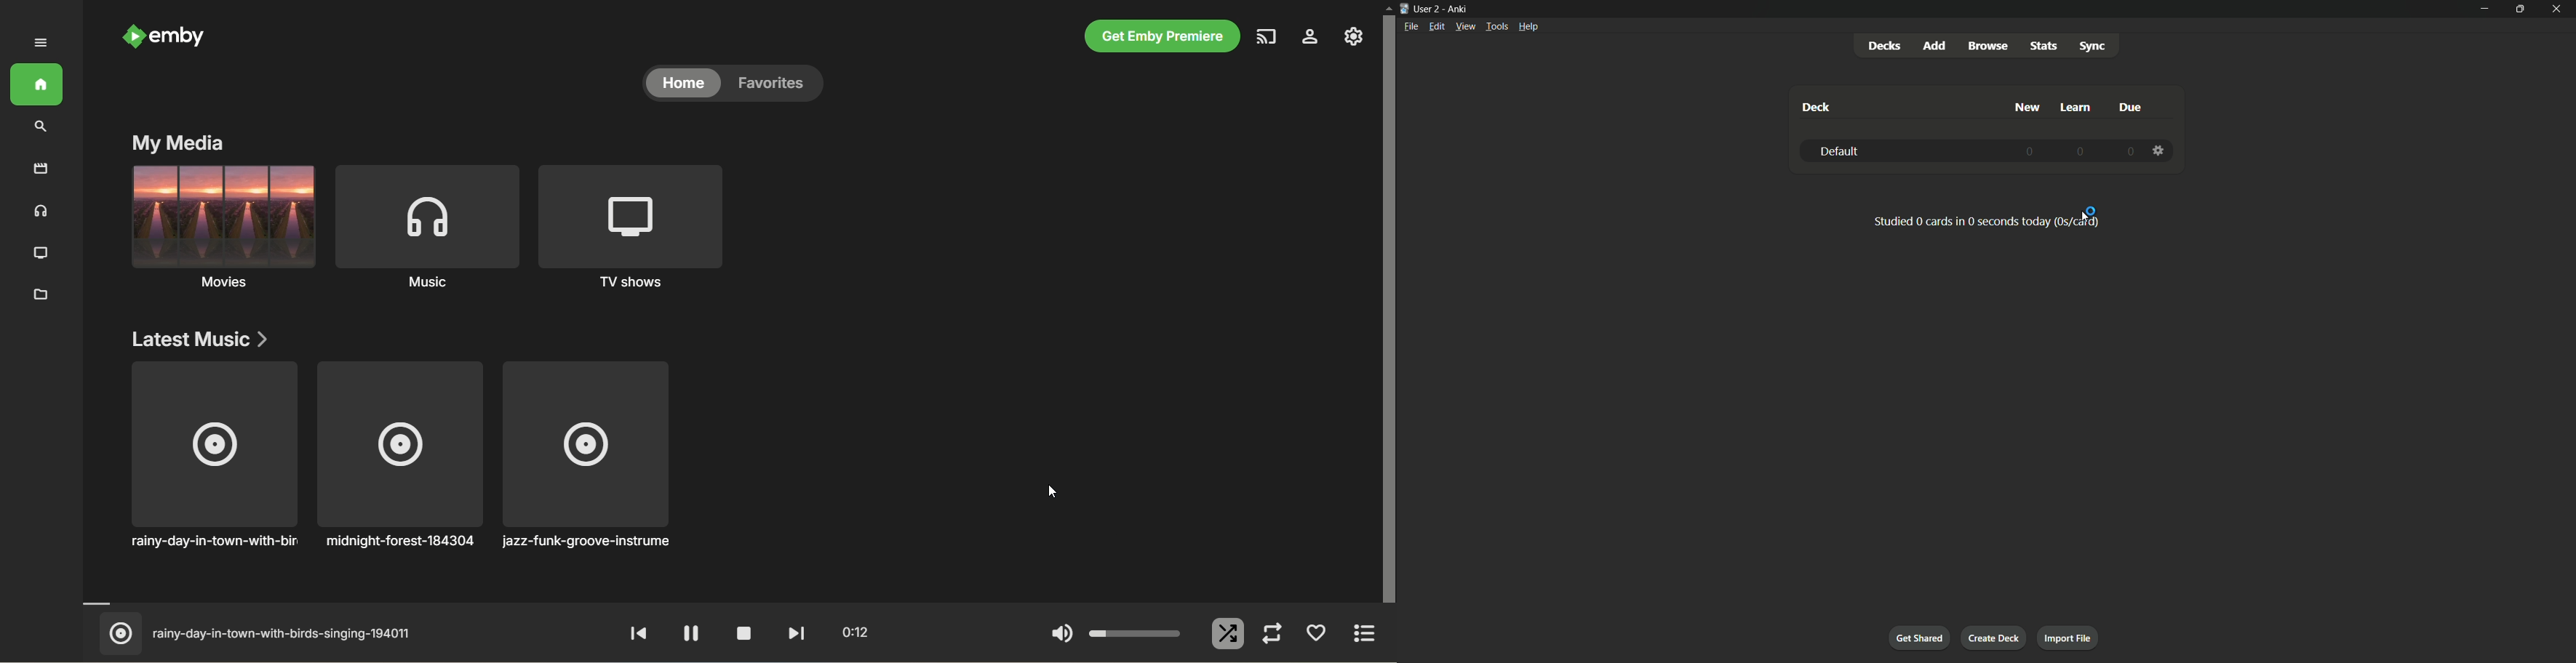 This screenshot has height=672, width=2576. What do you see at coordinates (1816, 107) in the screenshot?
I see `deck` at bounding box center [1816, 107].